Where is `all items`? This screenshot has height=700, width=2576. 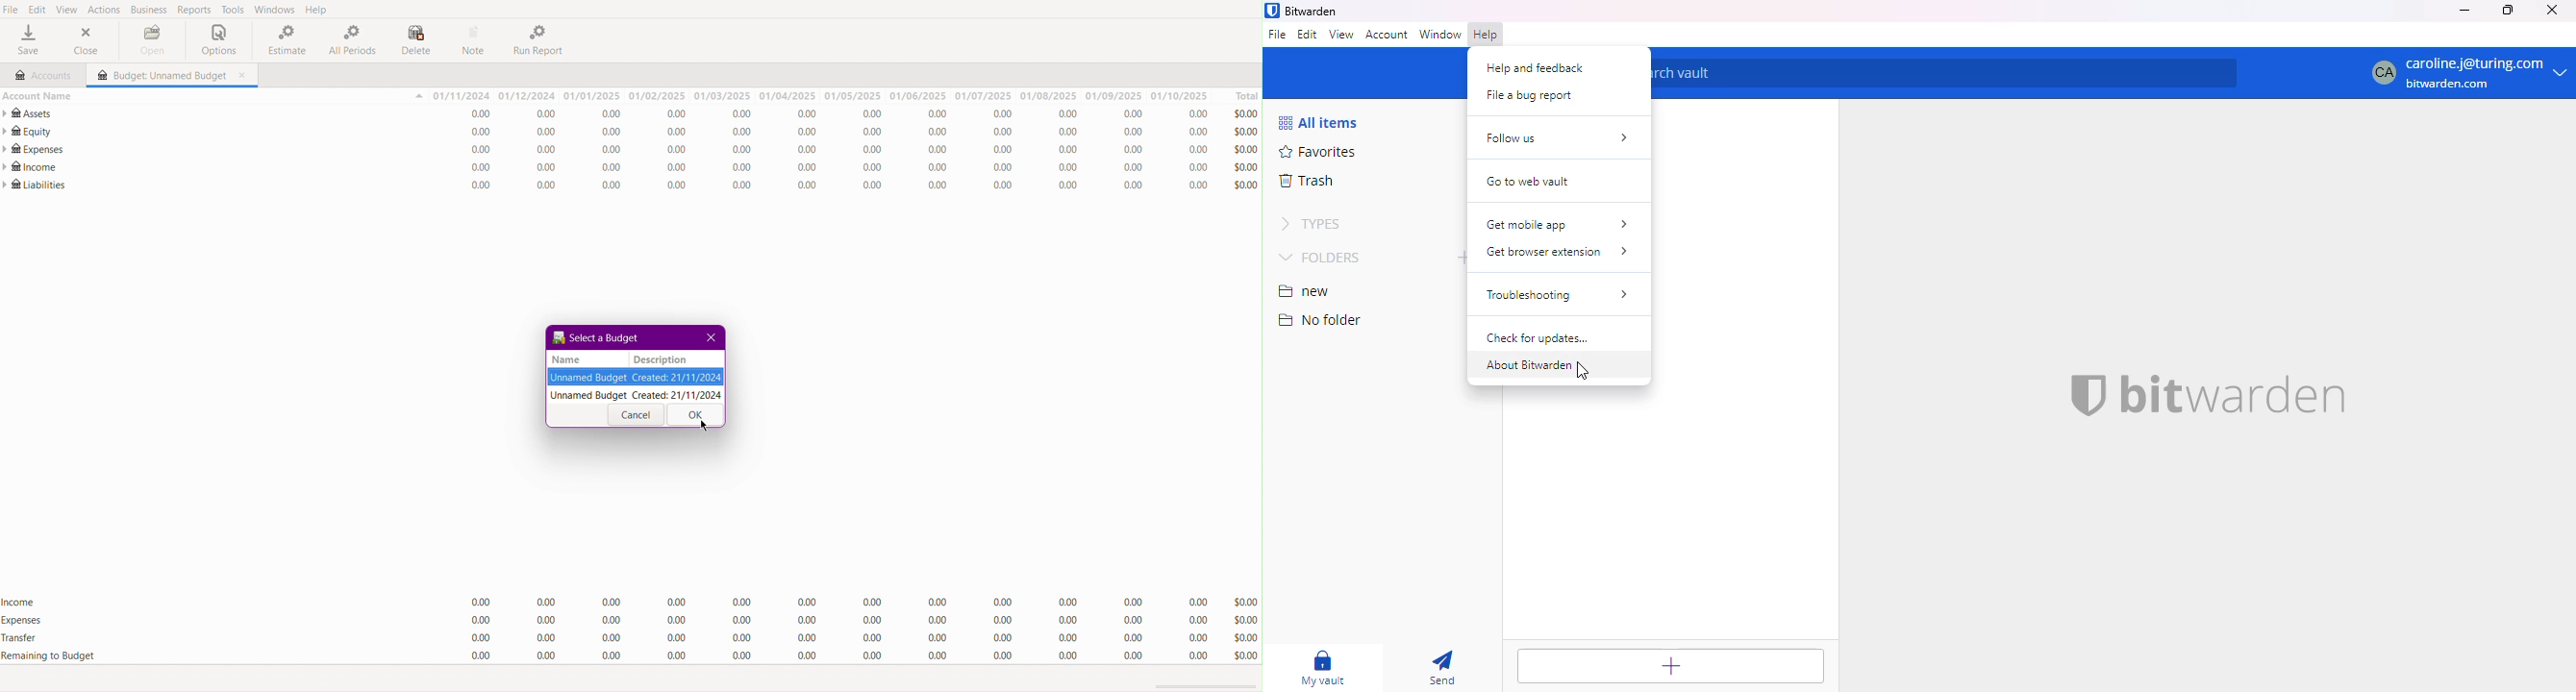 all items is located at coordinates (1317, 122).